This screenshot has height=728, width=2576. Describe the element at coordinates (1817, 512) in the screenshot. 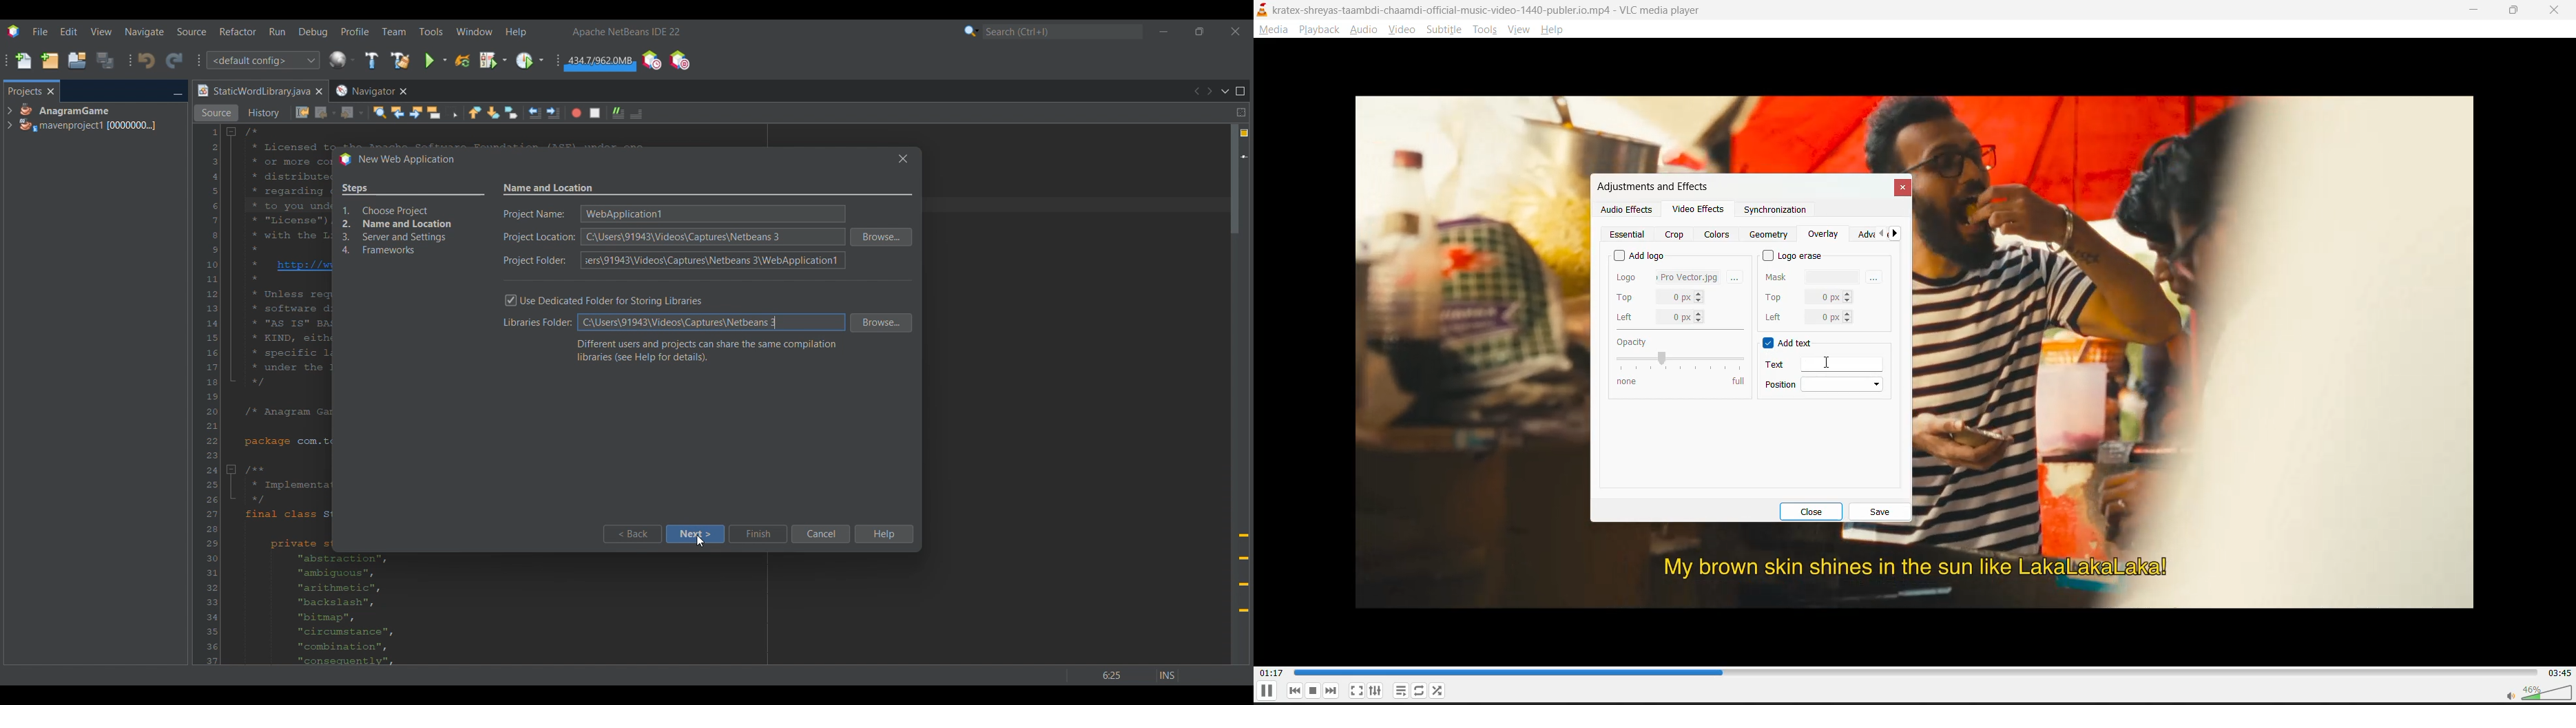

I see `close` at that location.